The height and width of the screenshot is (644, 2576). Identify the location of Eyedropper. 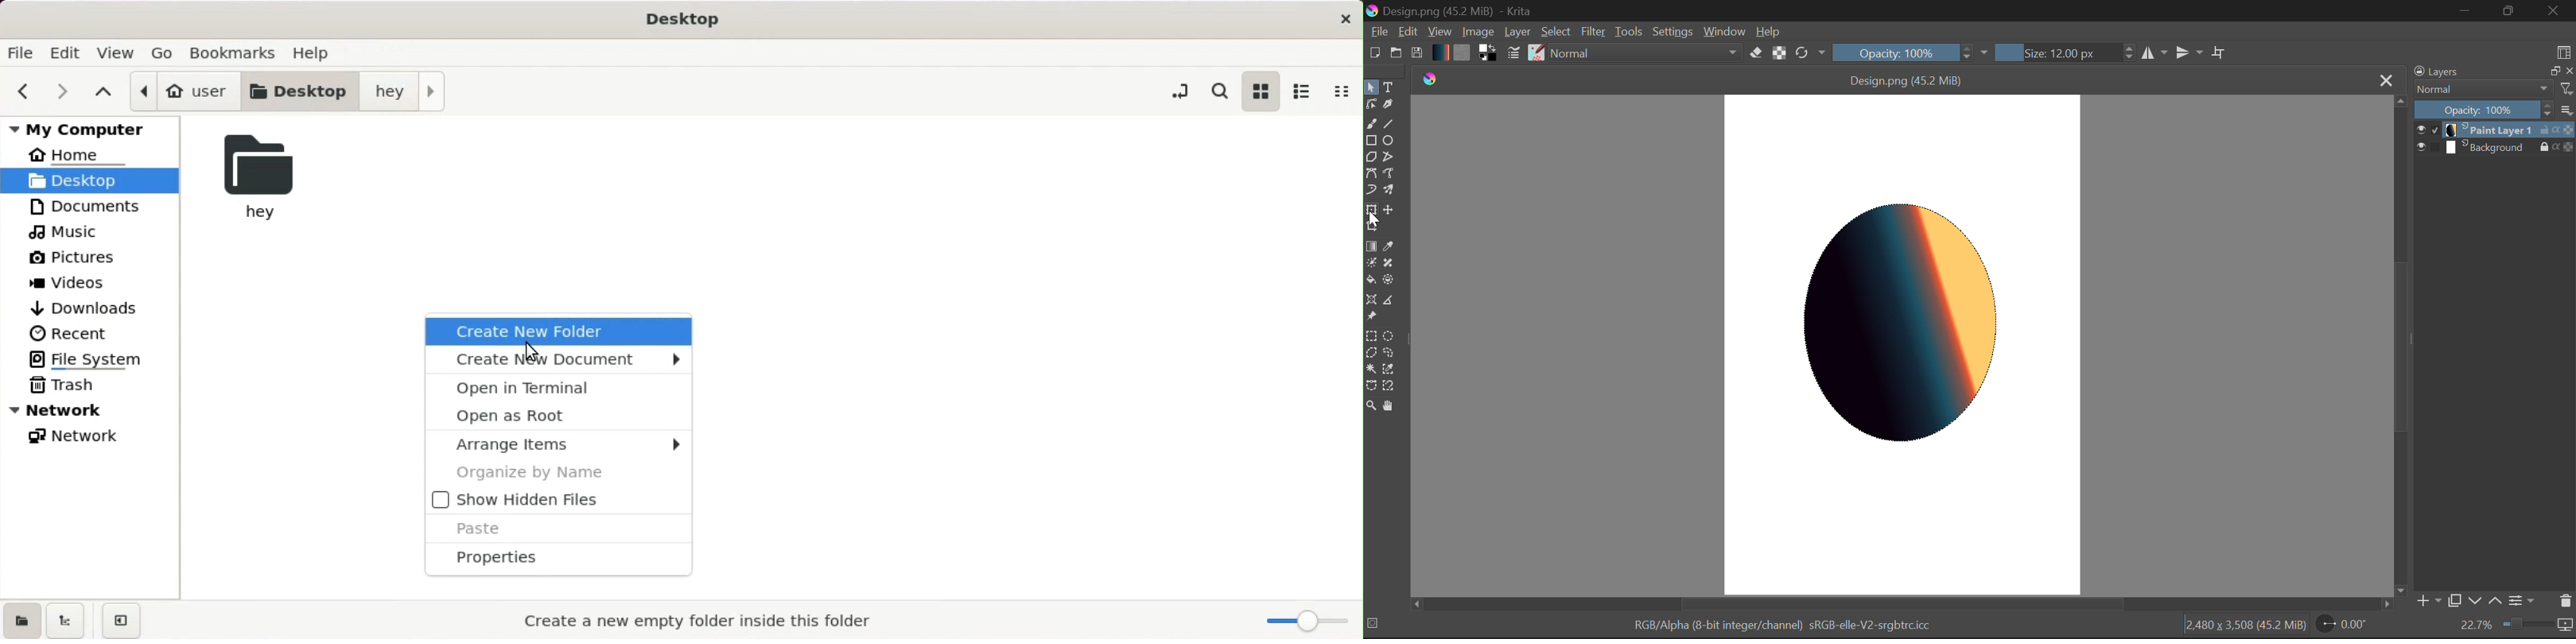
(1389, 245).